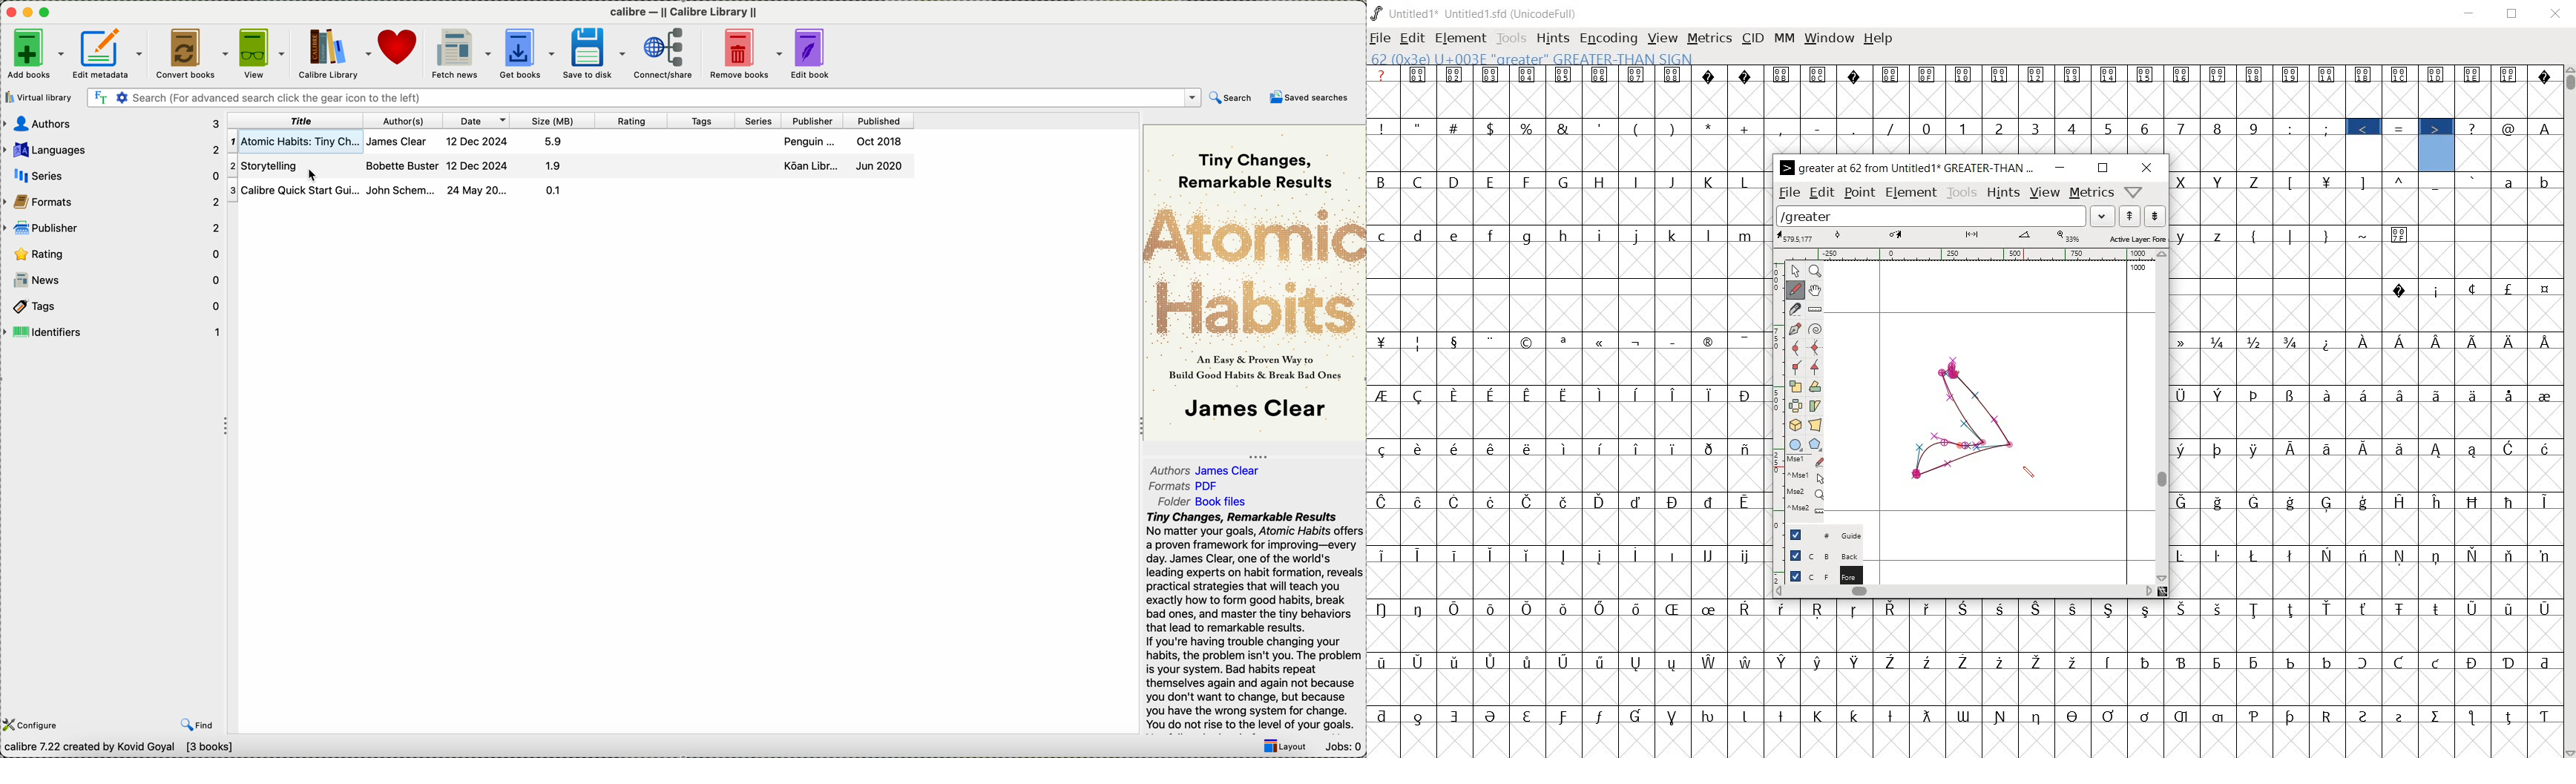  Describe the element at coordinates (28, 13) in the screenshot. I see `icon` at that location.